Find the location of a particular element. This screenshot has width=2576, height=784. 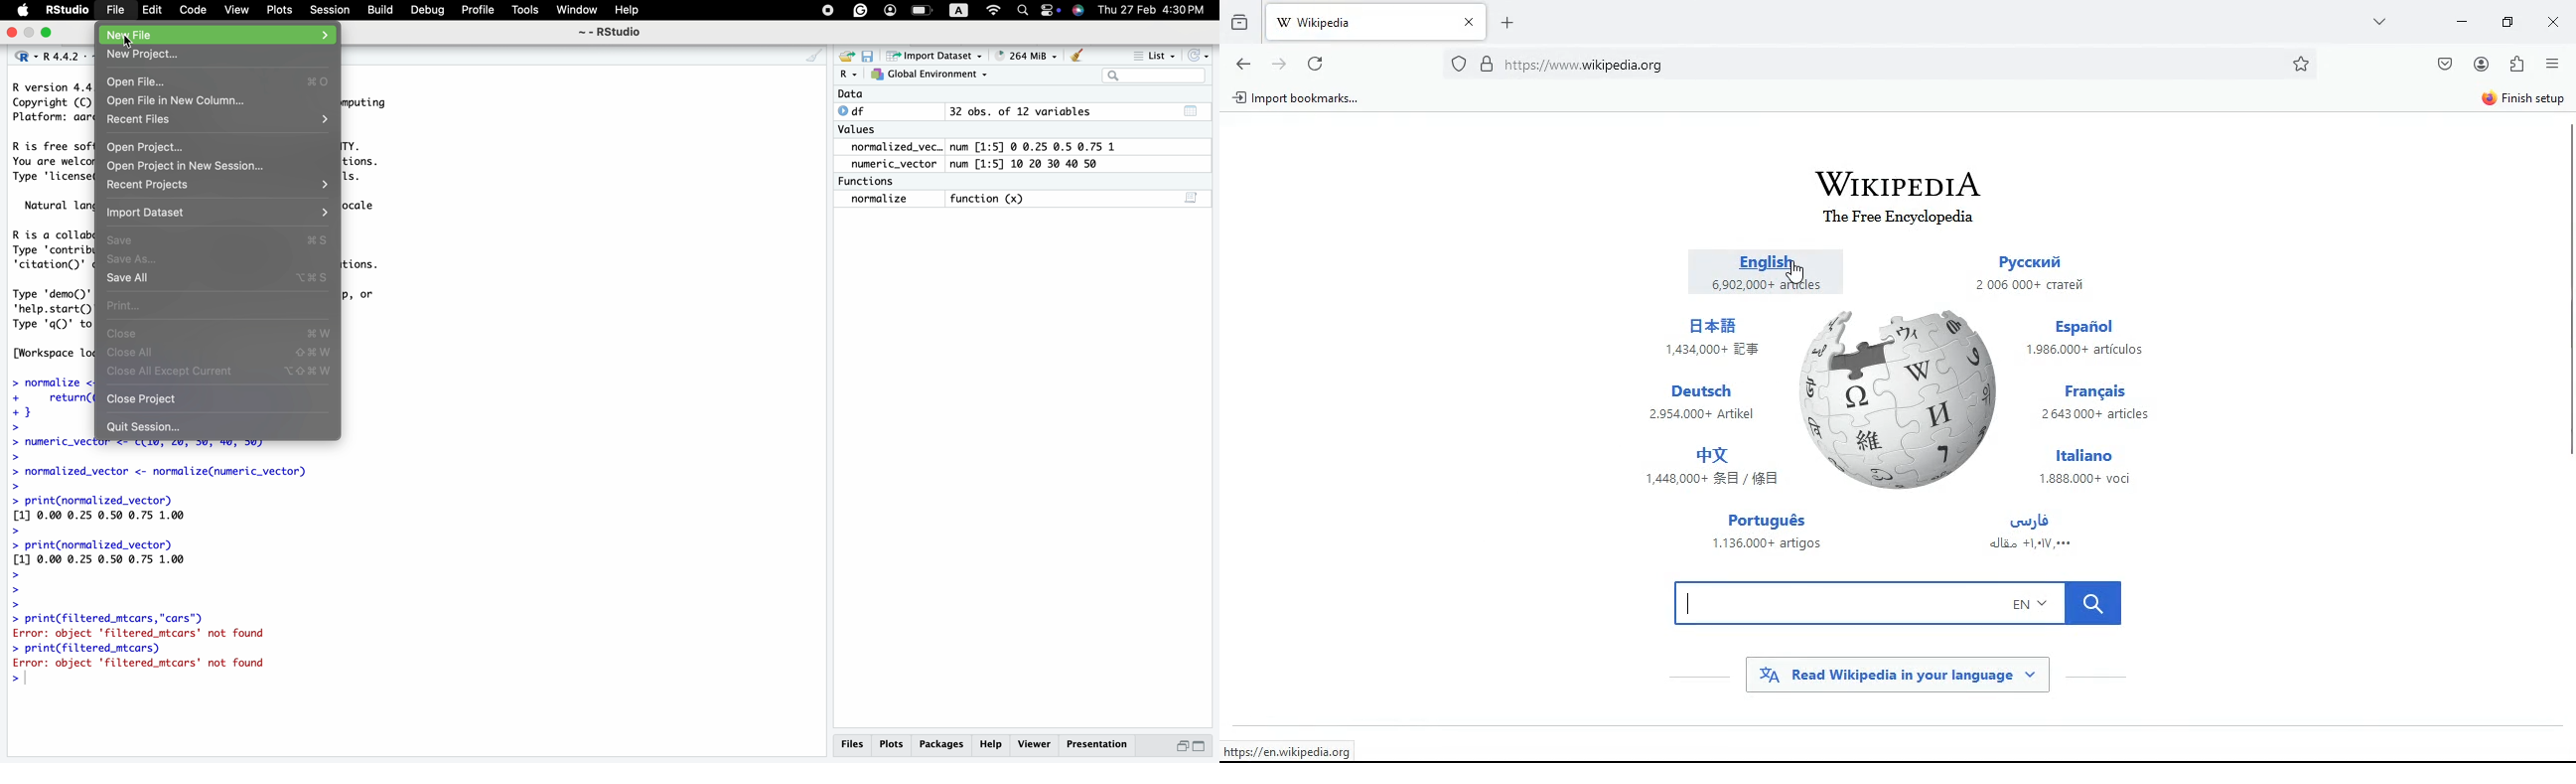

R 4.4.2 . ~ is located at coordinates (69, 56).